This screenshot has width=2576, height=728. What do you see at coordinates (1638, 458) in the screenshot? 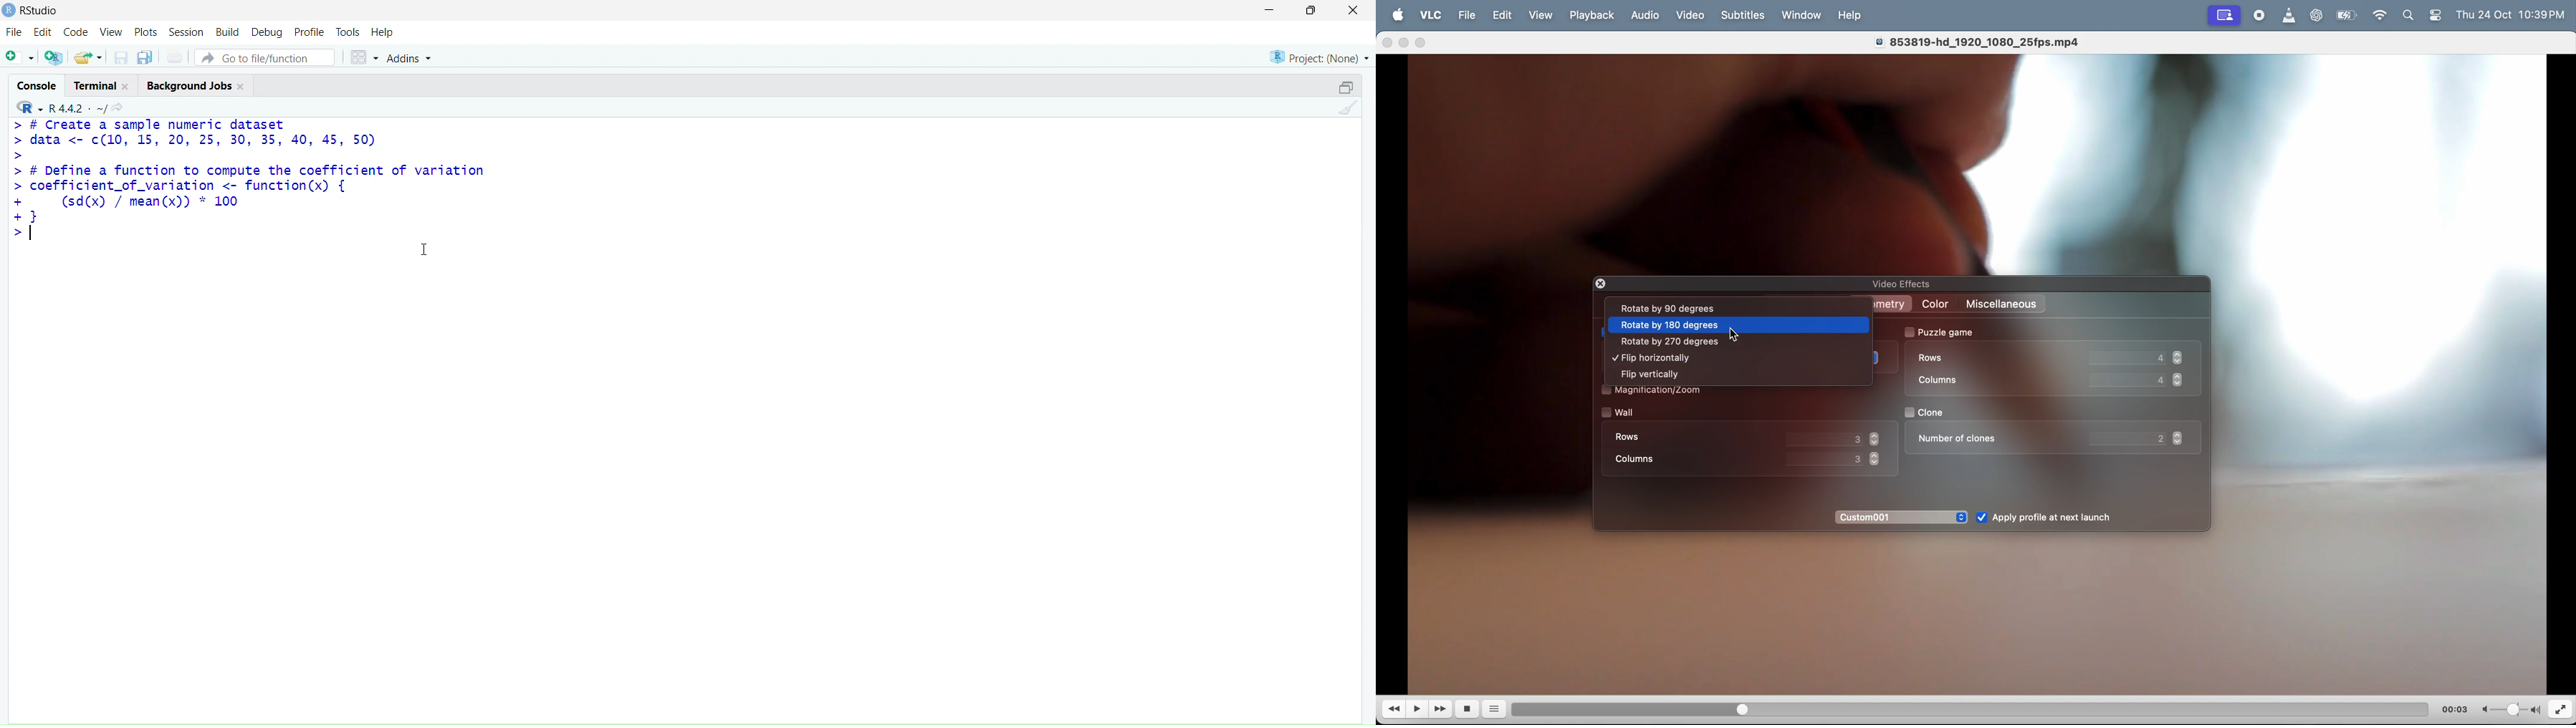
I see `coloumn` at bounding box center [1638, 458].